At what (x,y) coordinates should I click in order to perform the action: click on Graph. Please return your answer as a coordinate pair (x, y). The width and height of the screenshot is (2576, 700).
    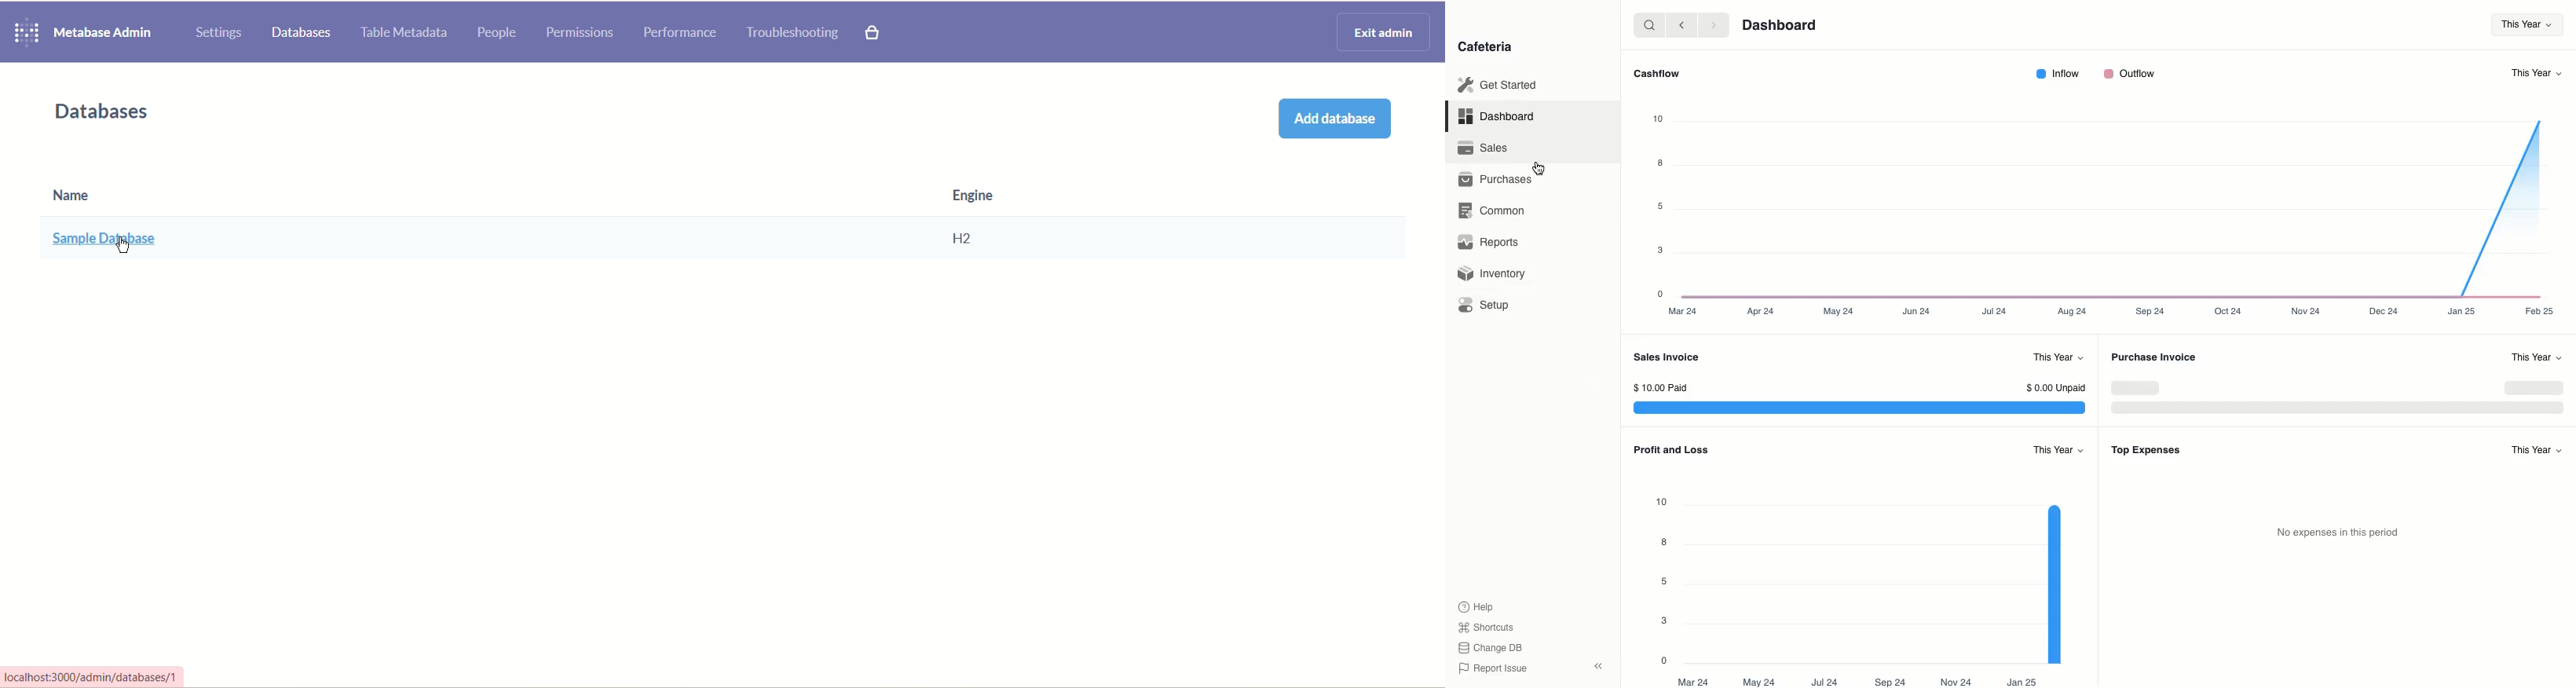
    Looking at the image, I should click on (1861, 408).